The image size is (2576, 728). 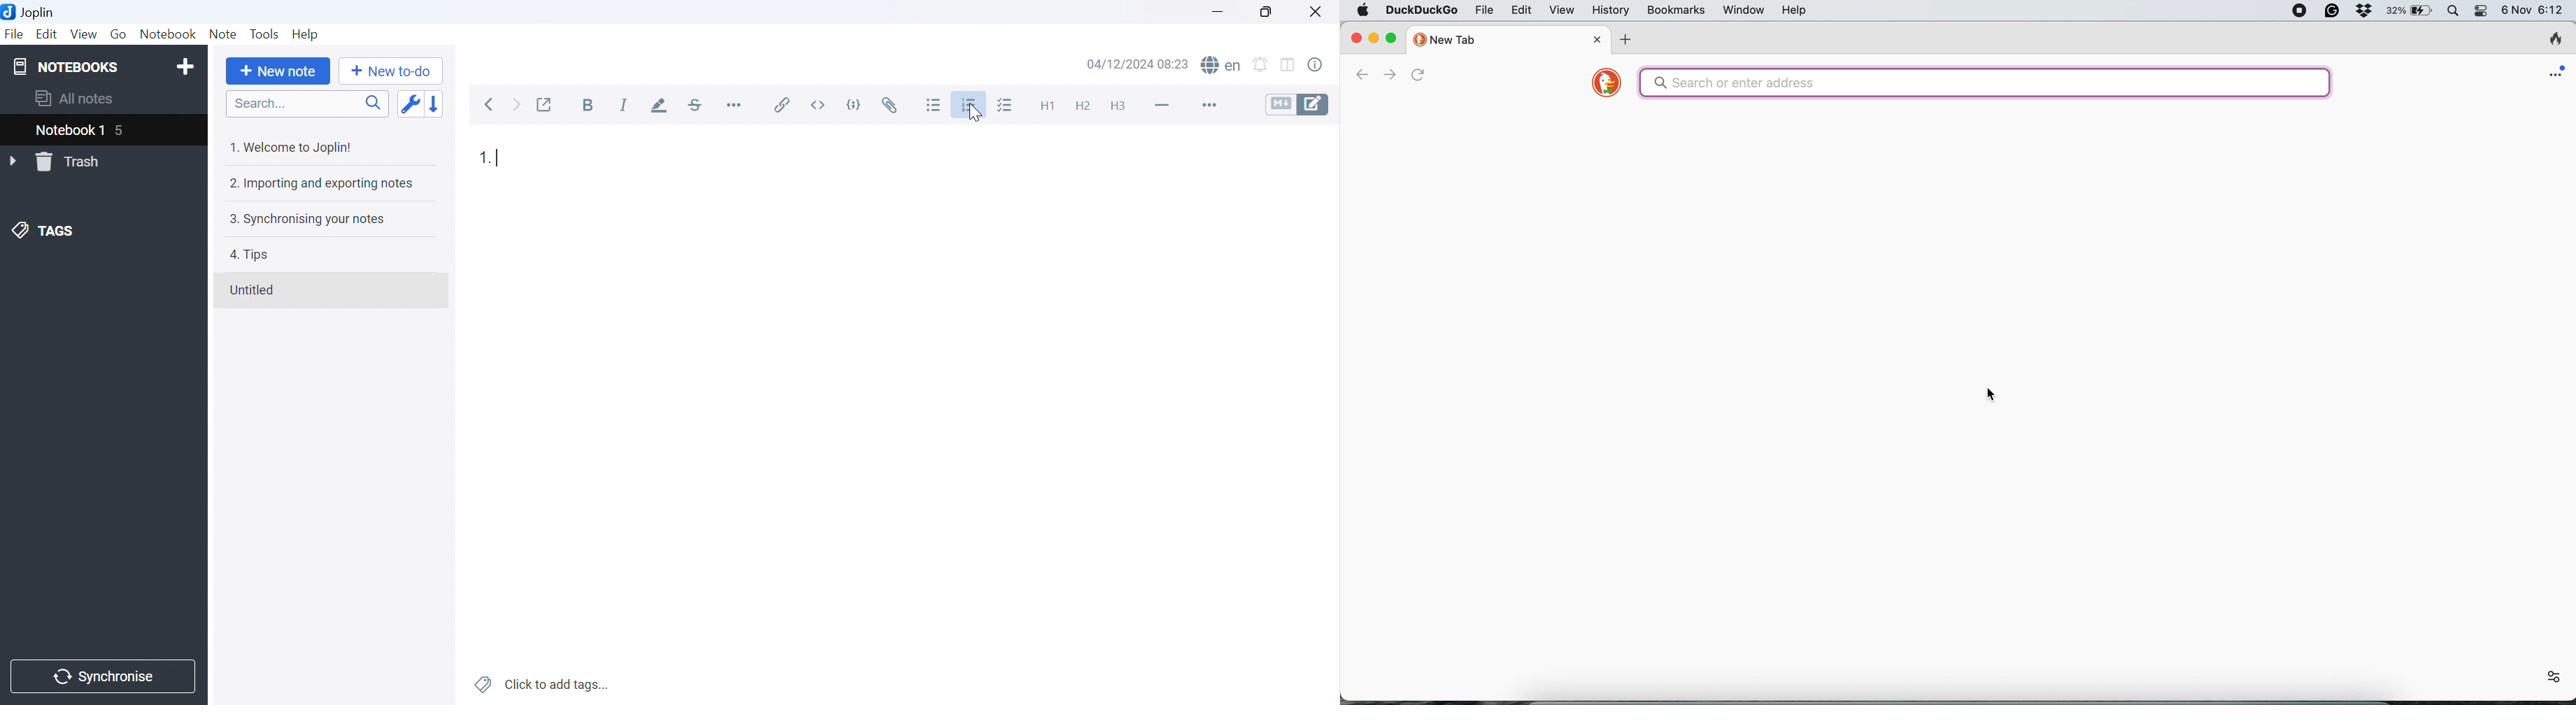 What do you see at coordinates (969, 106) in the screenshot?
I see `Numbered list` at bounding box center [969, 106].